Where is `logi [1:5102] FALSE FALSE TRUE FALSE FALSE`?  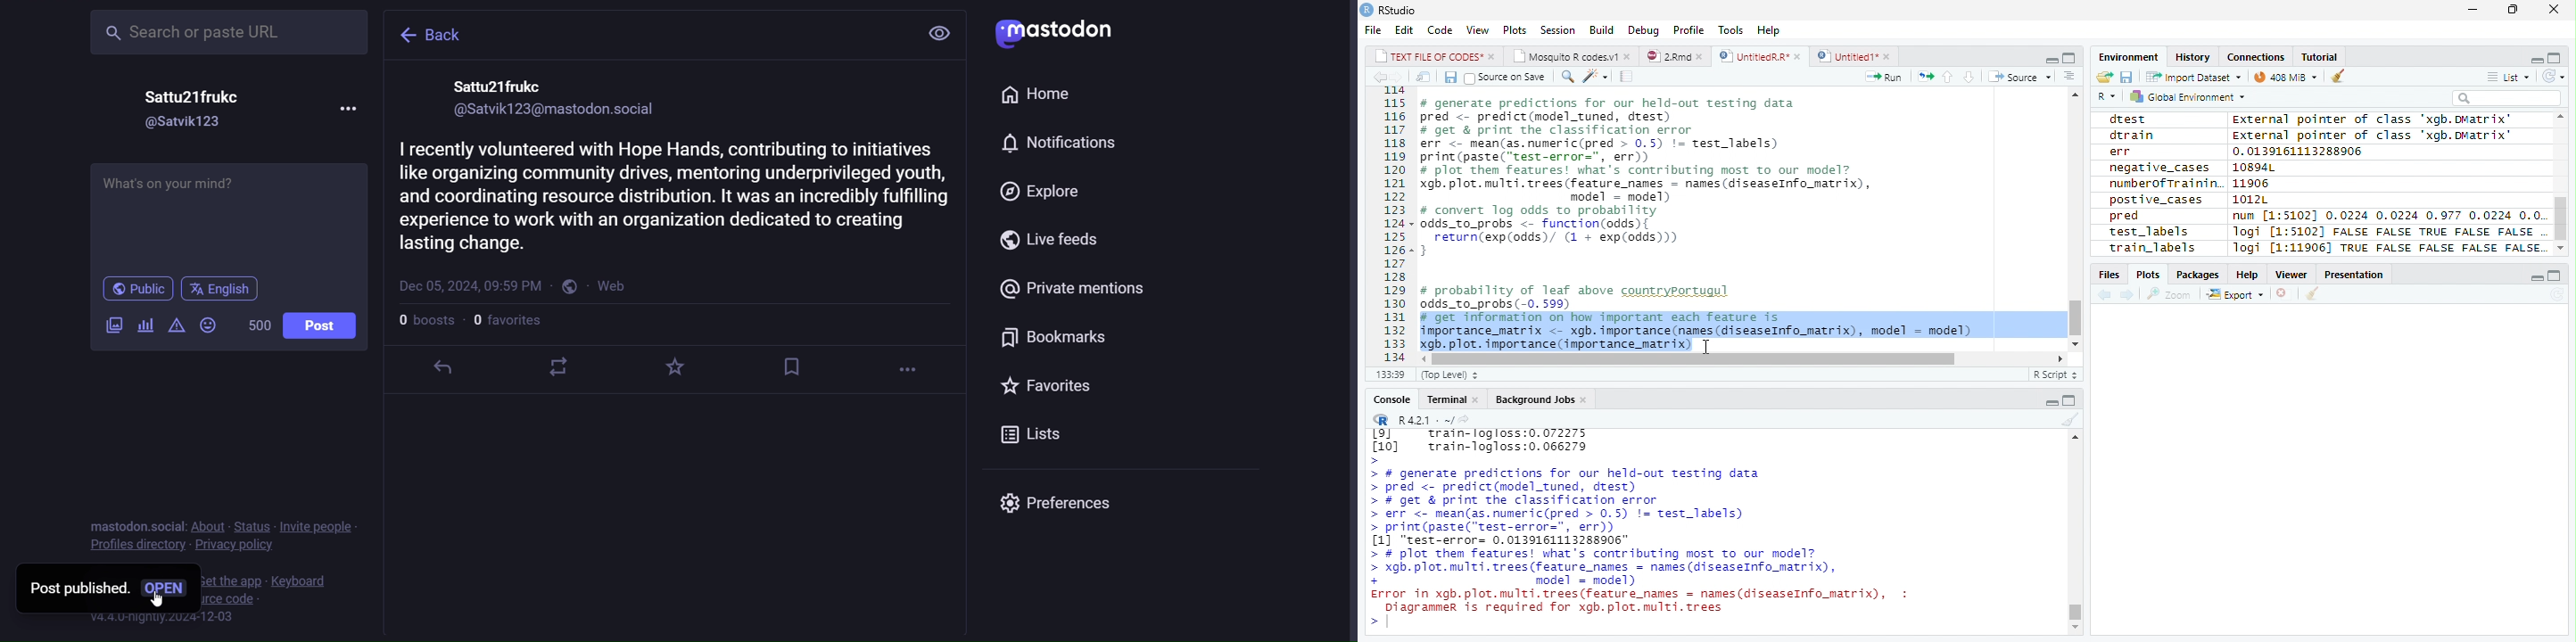
logi [1:5102] FALSE FALSE TRUE FALSE FALSE is located at coordinates (2388, 231).